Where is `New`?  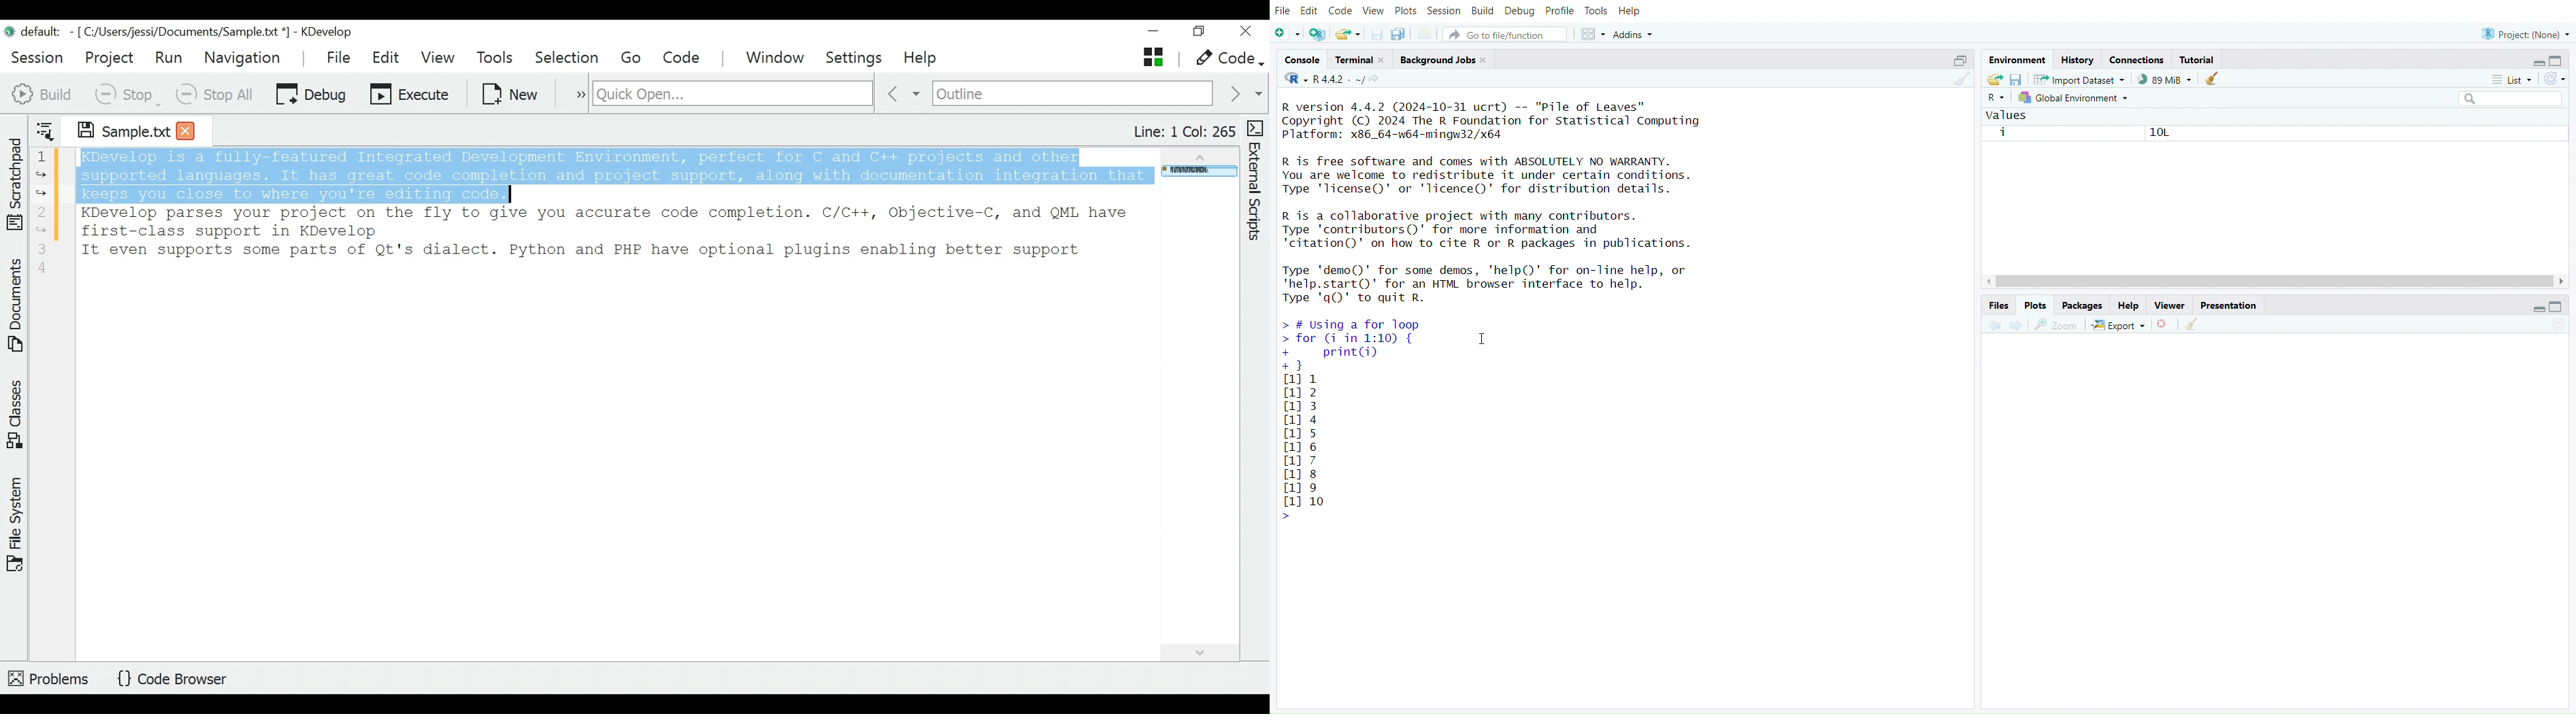
New is located at coordinates (511, 93).